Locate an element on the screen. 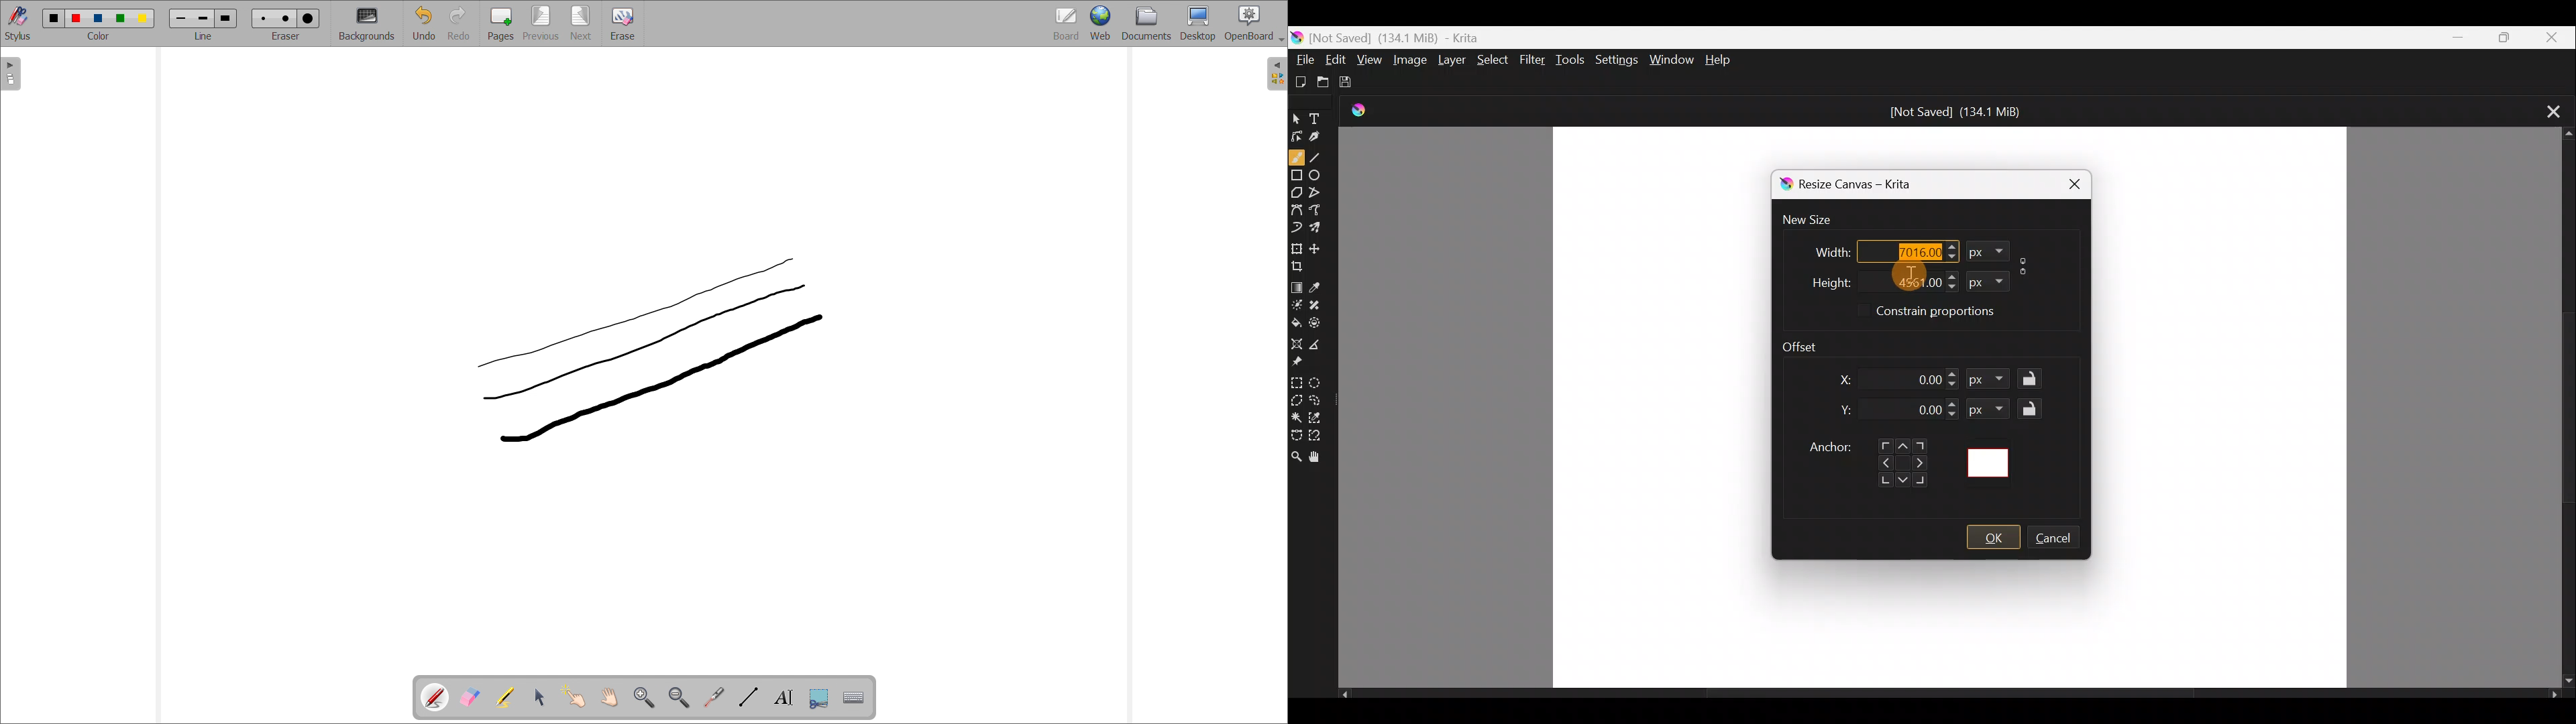 This screenshot has width=2576, height=728. Text tool is located at coordinates (1323, 114).